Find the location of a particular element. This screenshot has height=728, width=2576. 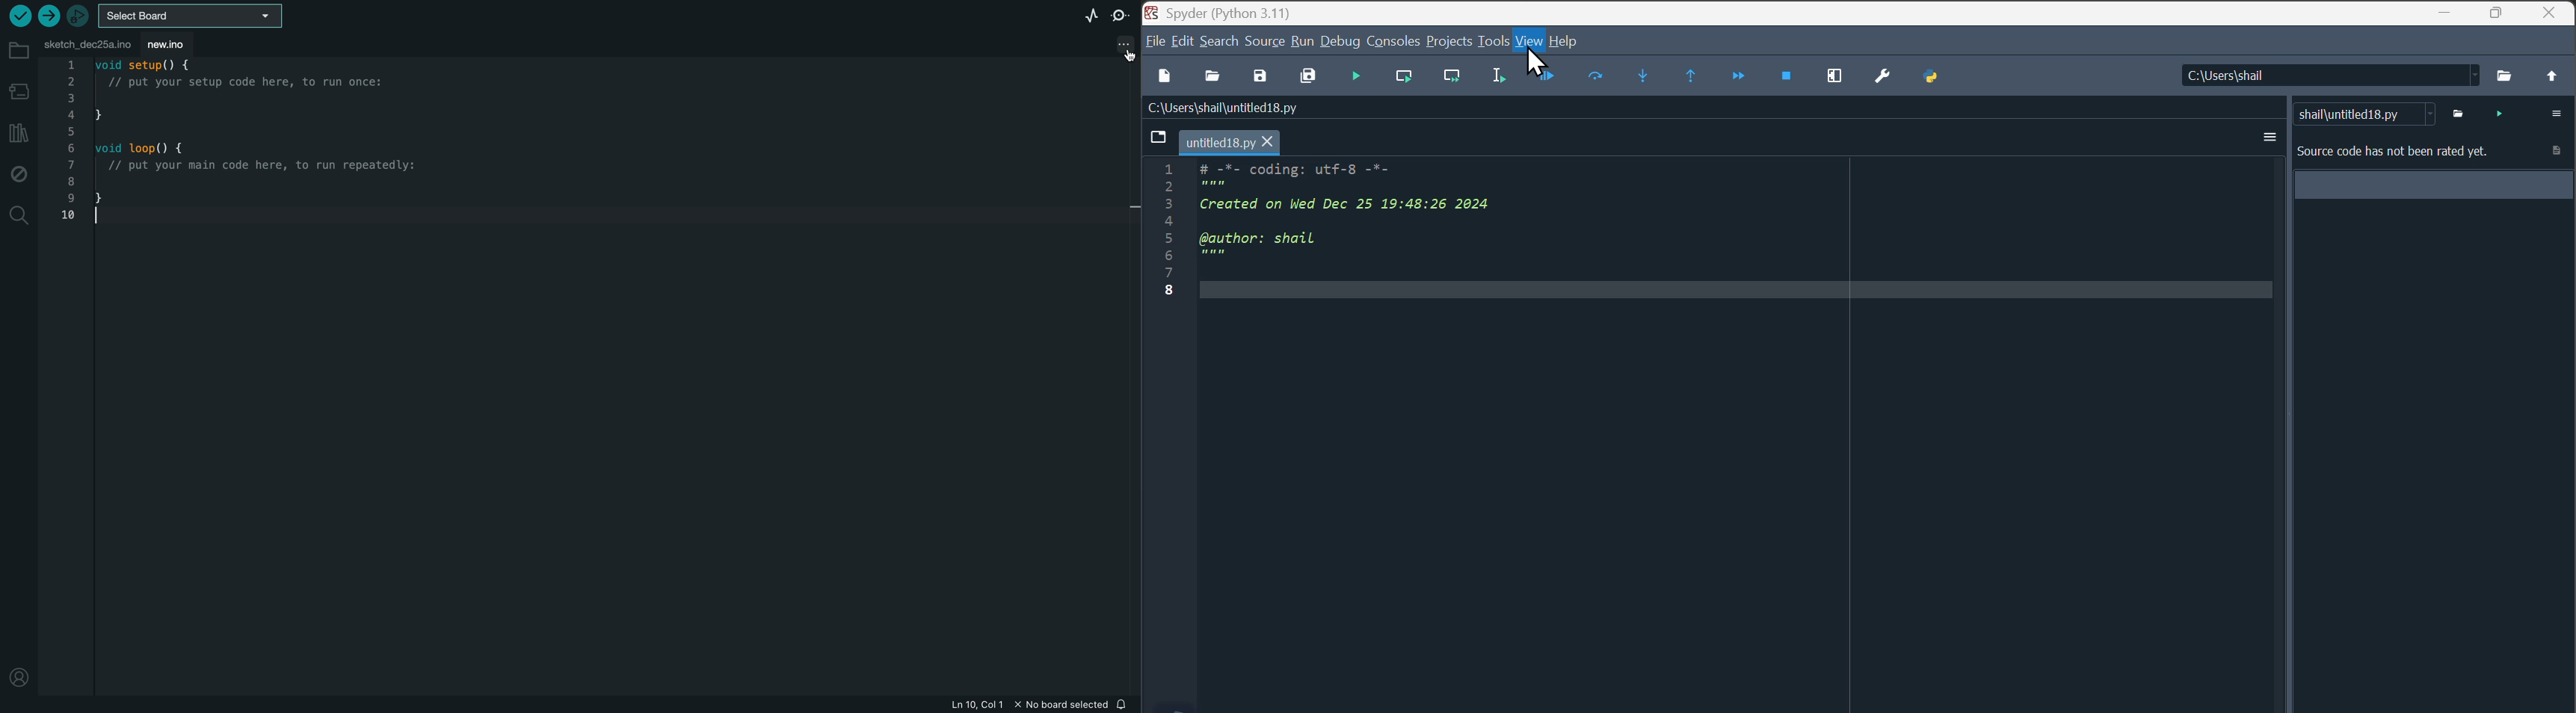

minimise is located at coordinates (2445, 13).